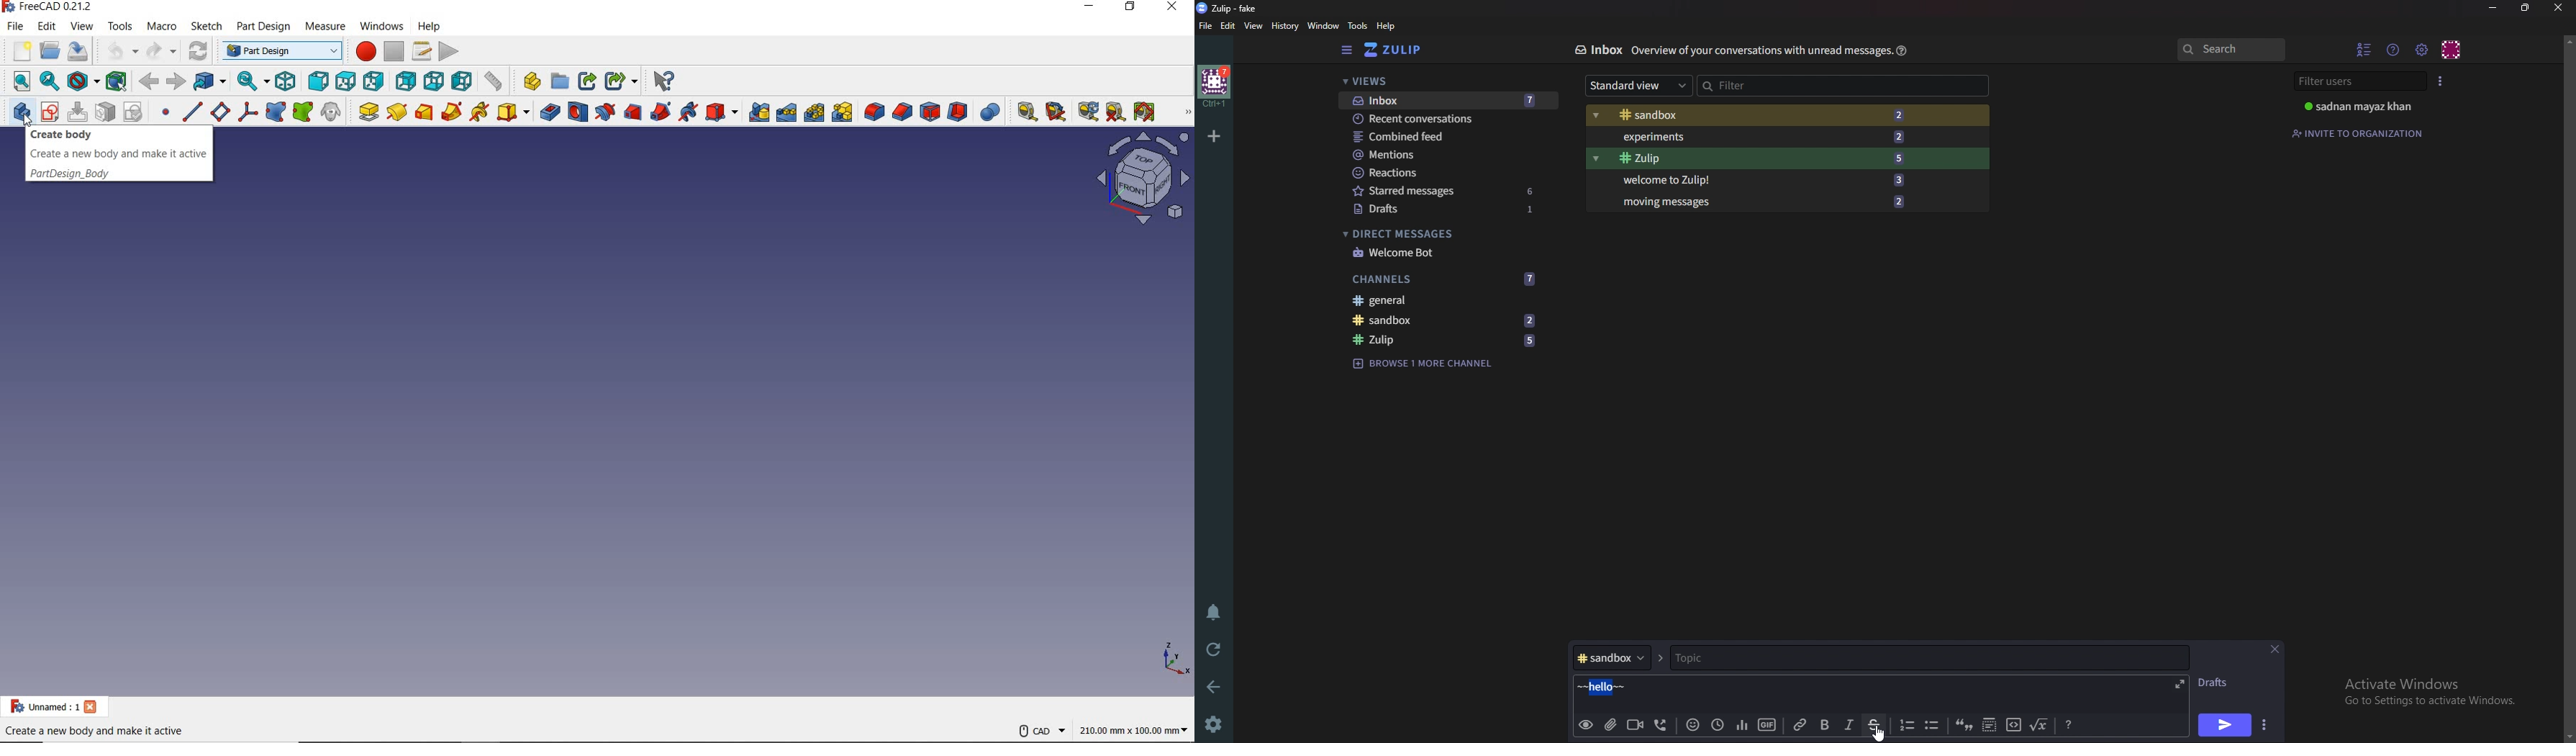  Describe the element at coordinates (78, 112) in the screenshot. I see `EDIT SKETCH` at that location.